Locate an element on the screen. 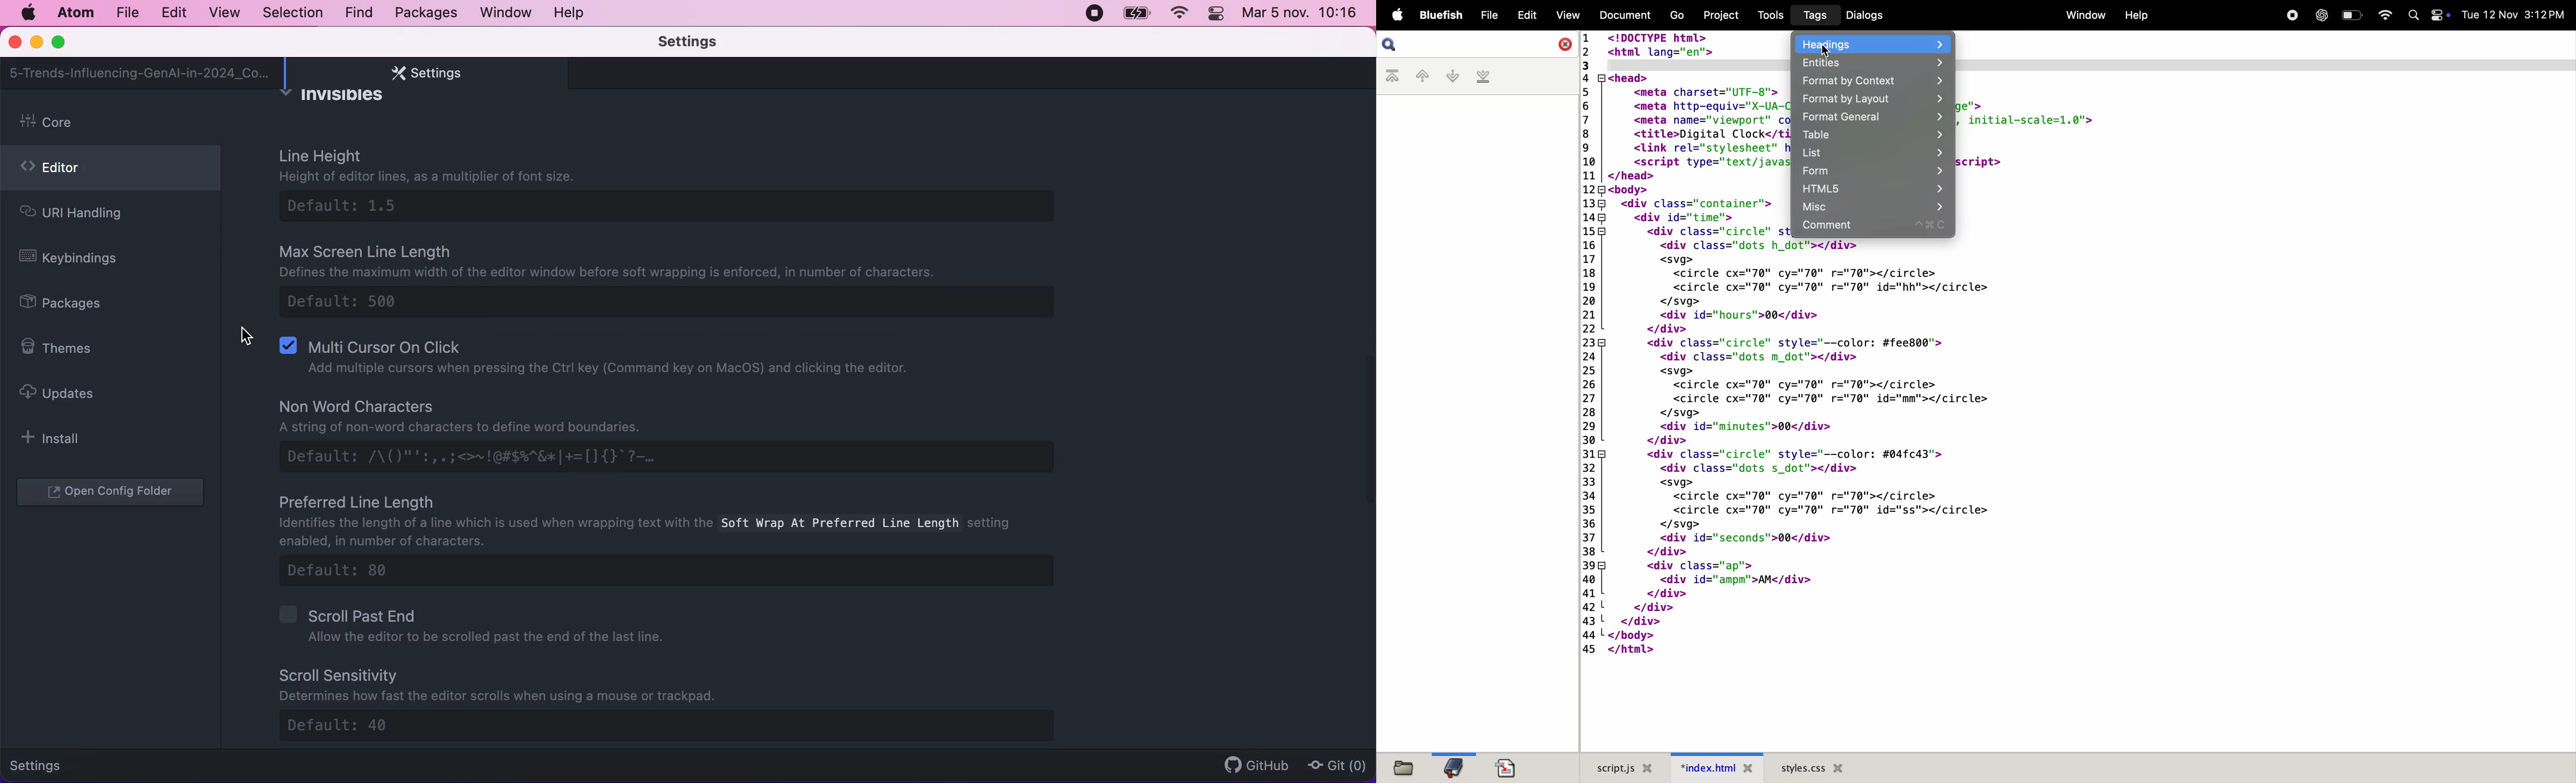 The height and width of the screenshot is (784, 2576). document is located at coordinates (1623, 14).